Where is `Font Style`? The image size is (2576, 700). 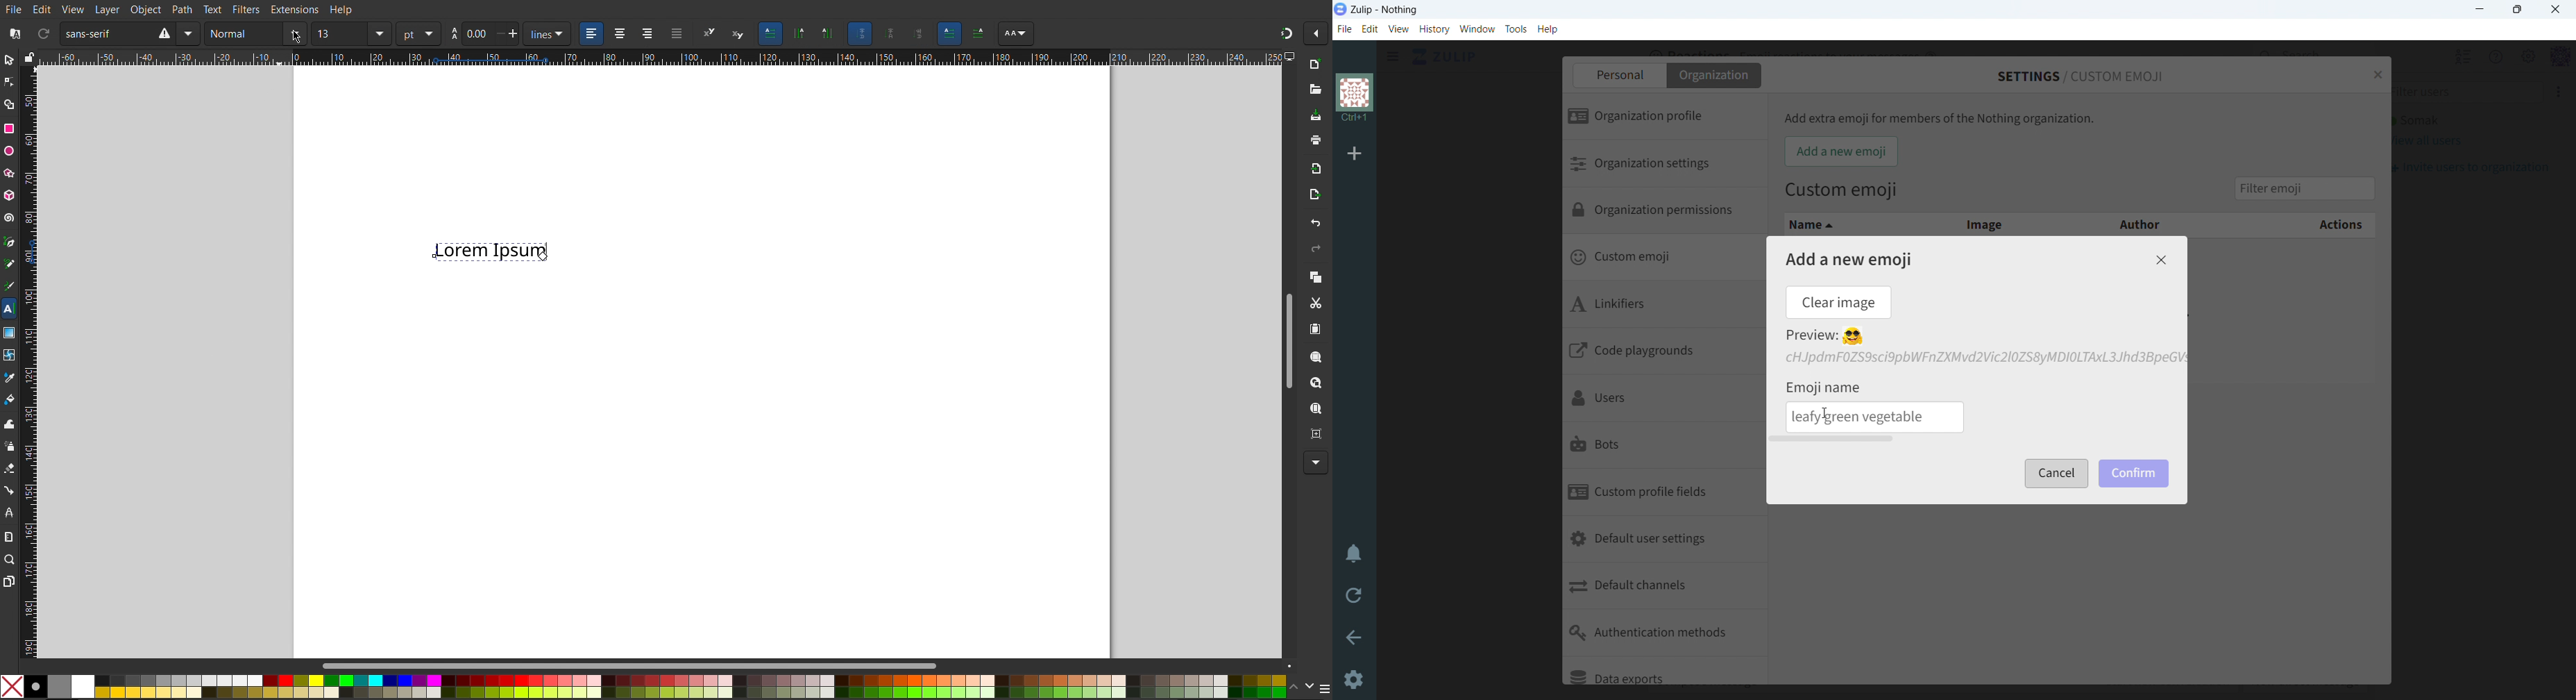
Font Style is located at coordinates (255, 35).